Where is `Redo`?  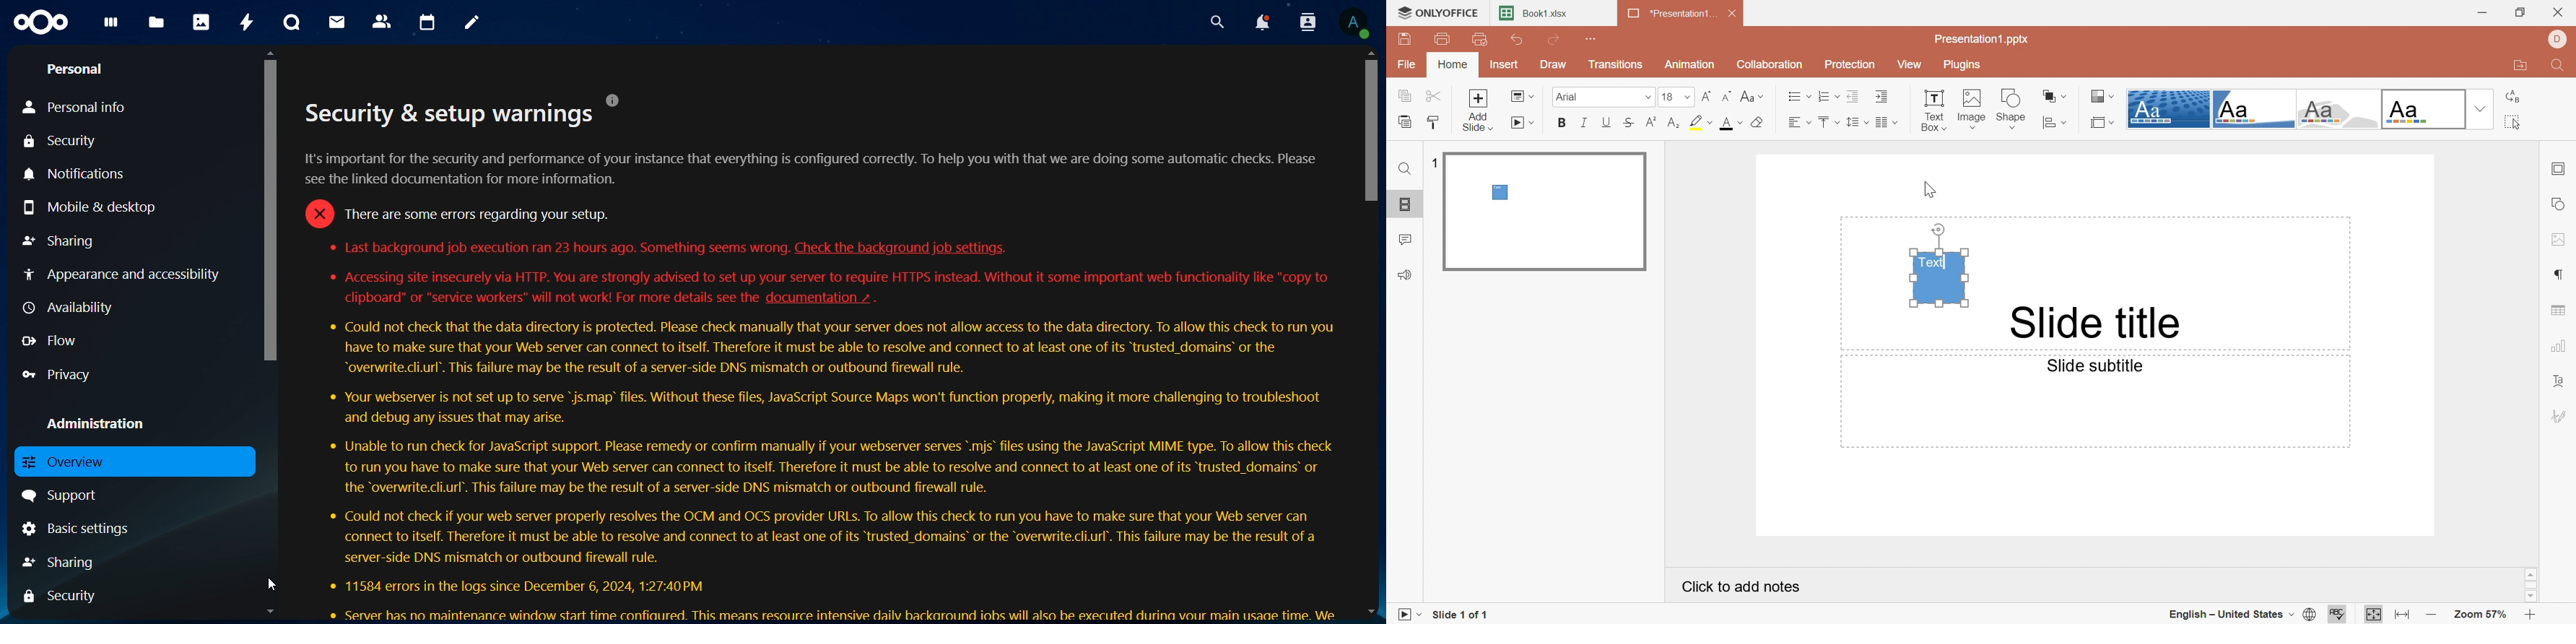
Redo is located at coordinates (1555, 40).